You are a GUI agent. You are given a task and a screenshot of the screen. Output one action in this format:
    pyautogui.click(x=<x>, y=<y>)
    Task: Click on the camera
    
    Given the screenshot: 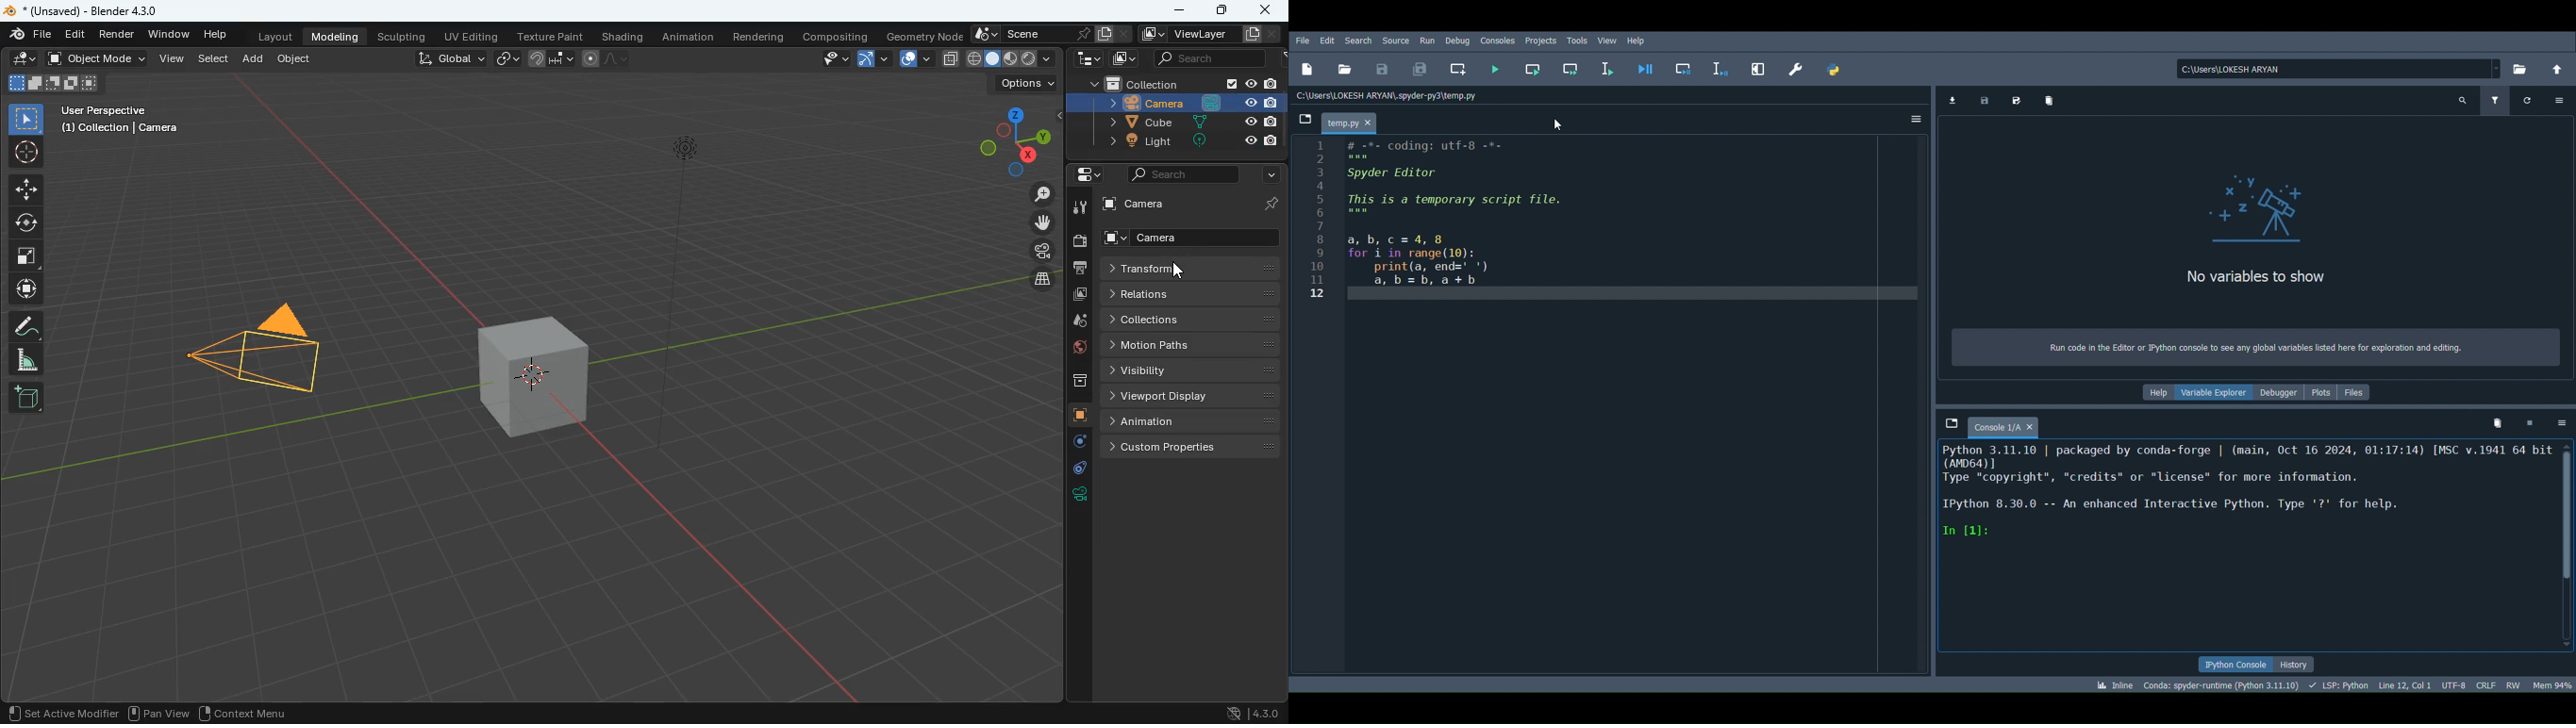 What is the action you would take?
    pyautogui.click(x=265, y=360)
    